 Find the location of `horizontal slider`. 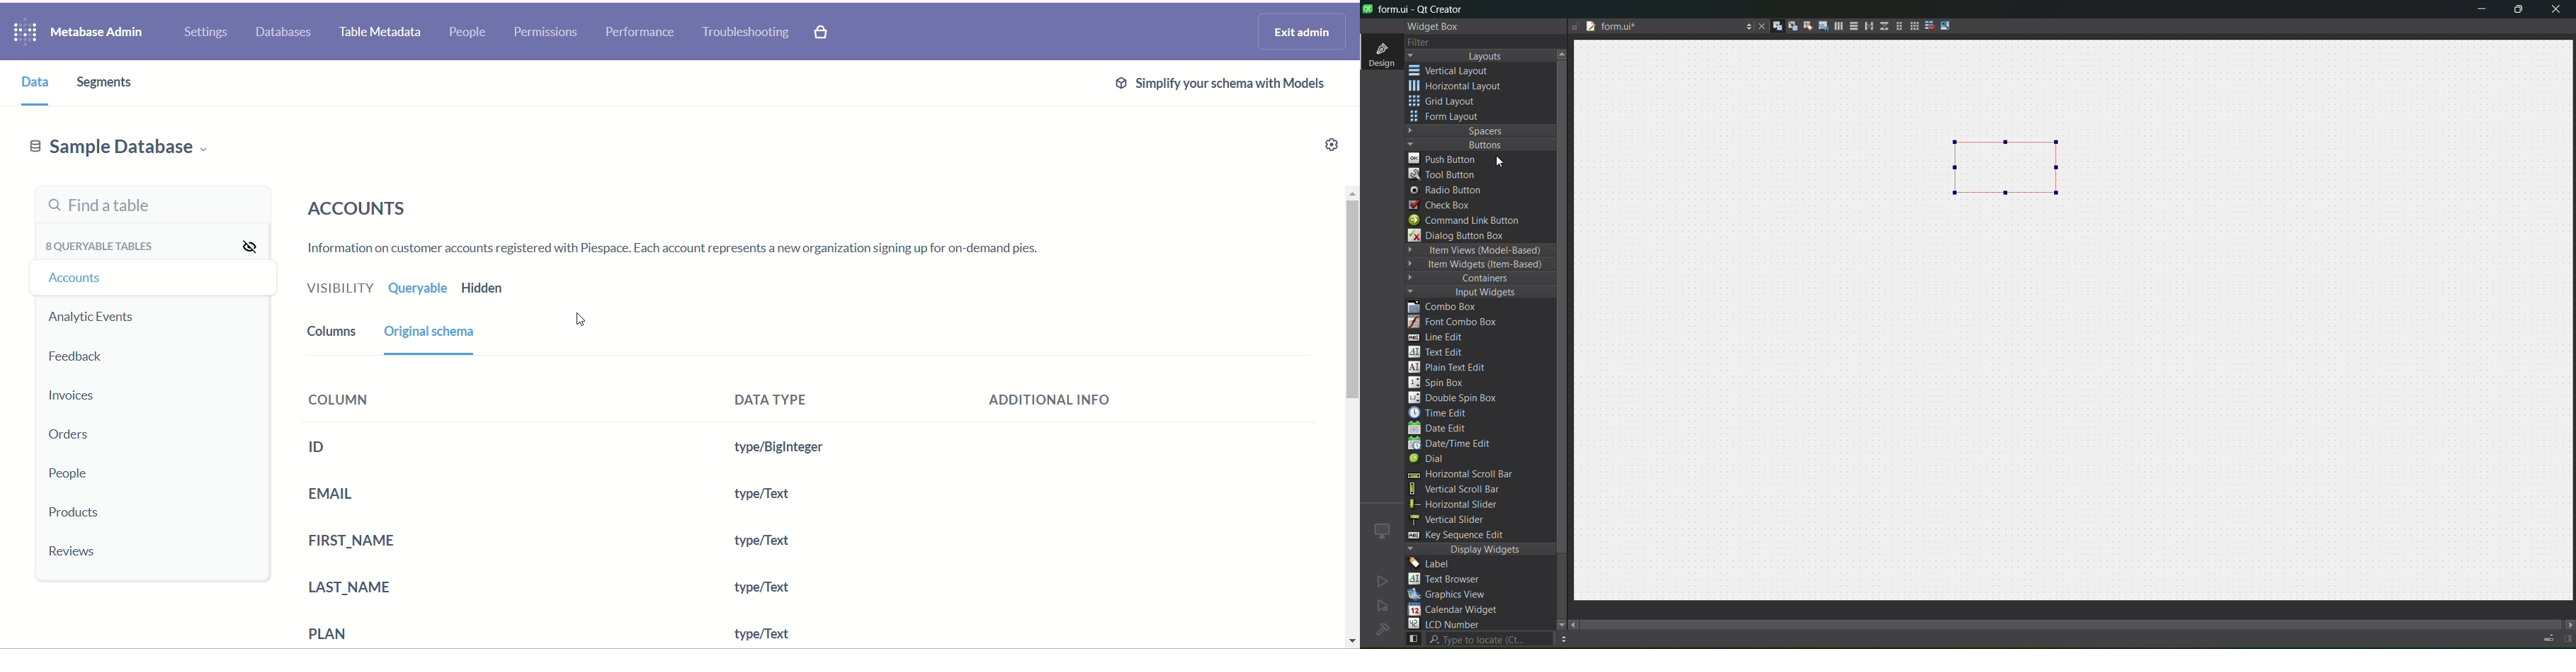

horizontal slider is located at coordinates (1468, 504).